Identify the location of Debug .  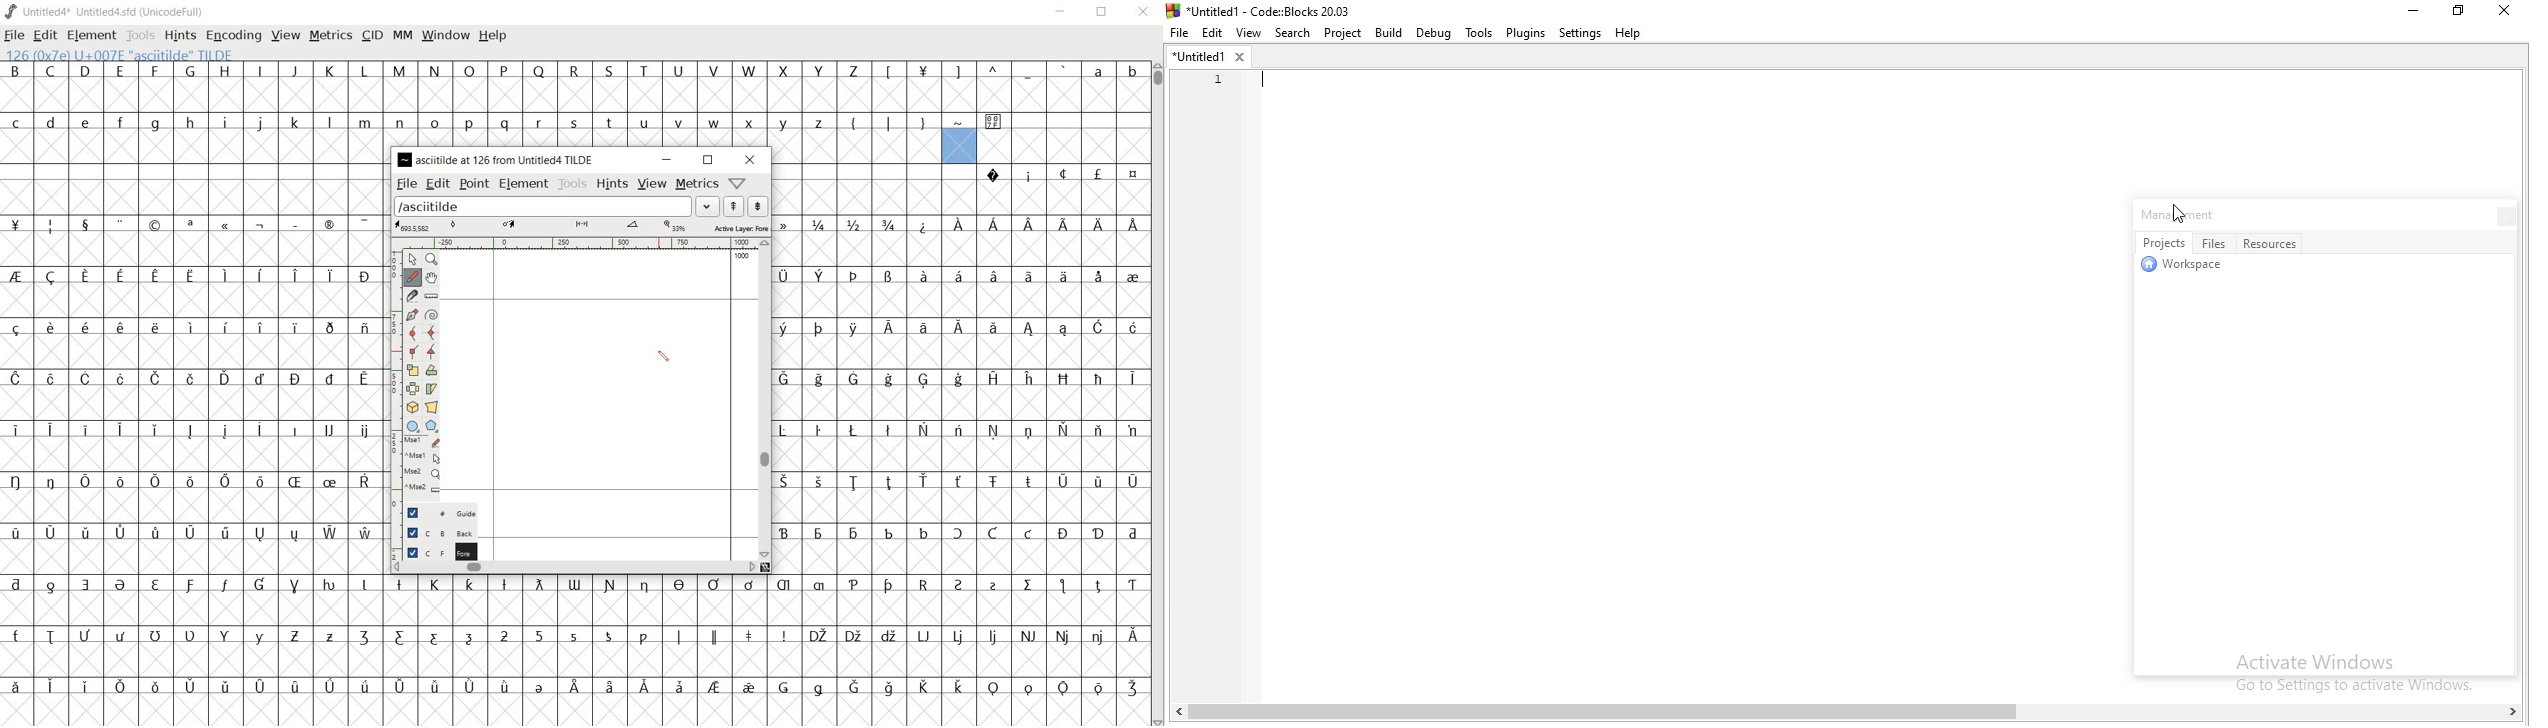
(1432, 33).